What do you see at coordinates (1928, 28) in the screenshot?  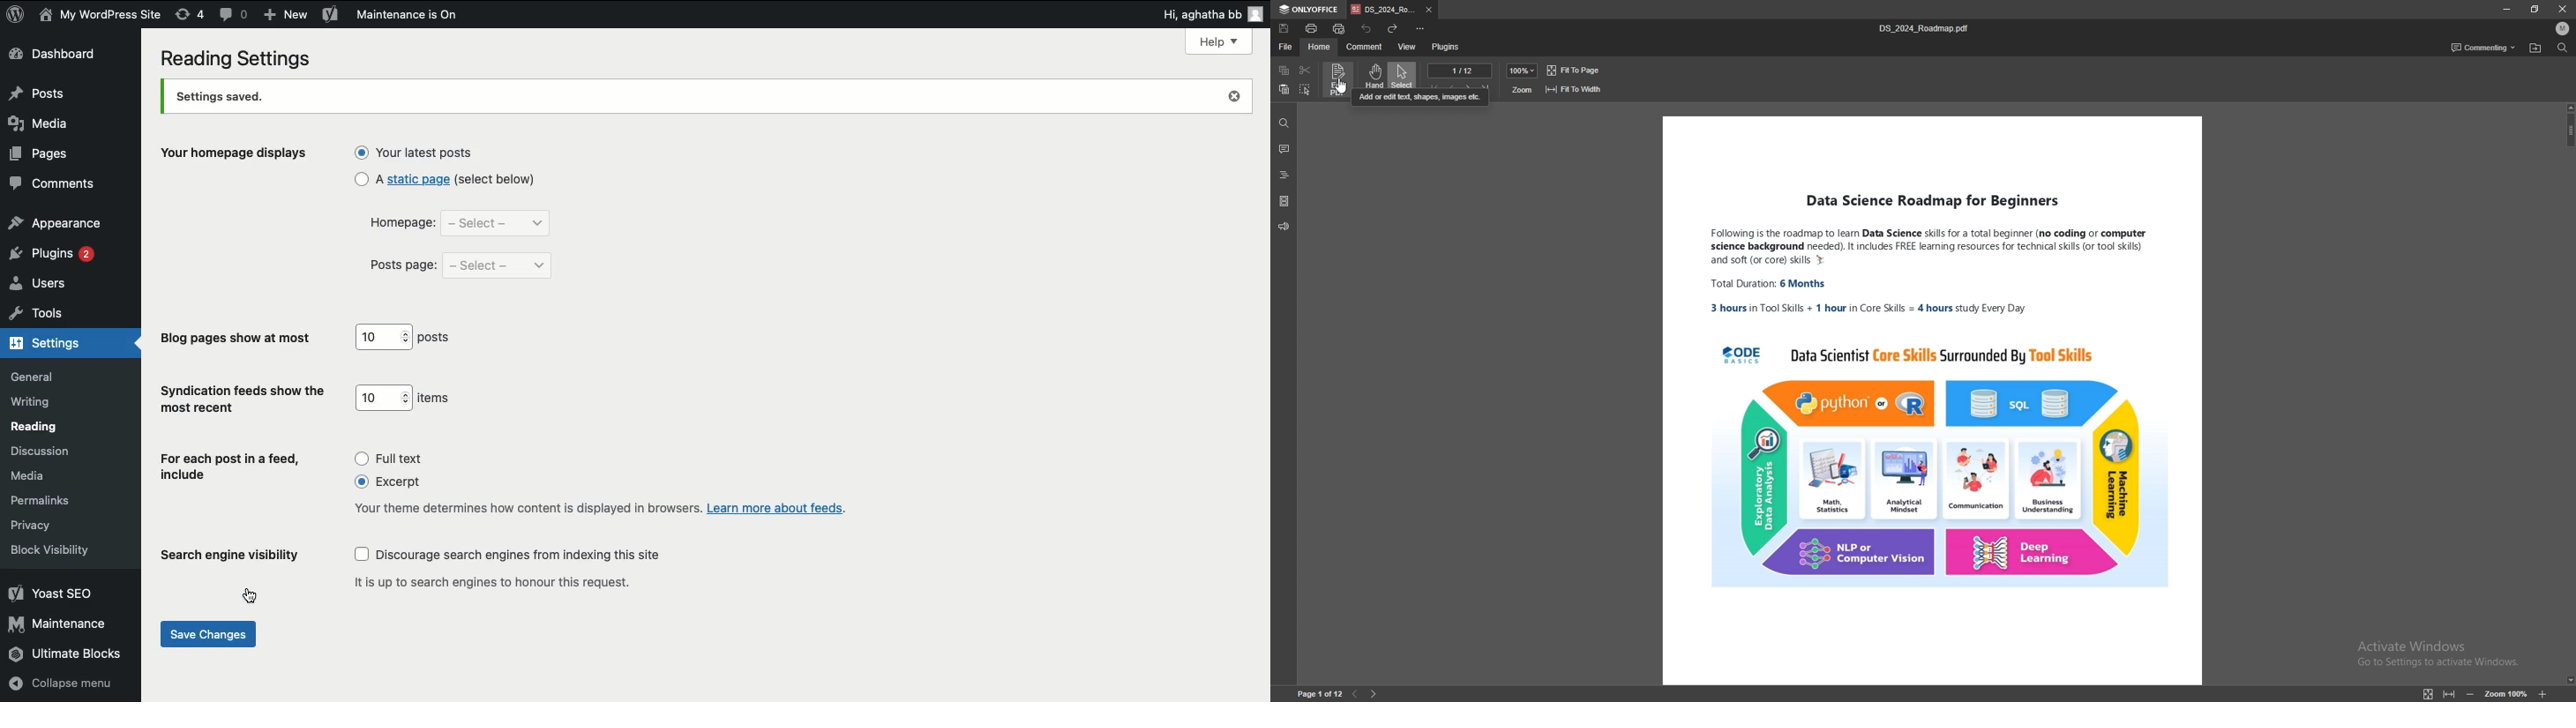 I see `file name` at bounding box center [1928, 28].